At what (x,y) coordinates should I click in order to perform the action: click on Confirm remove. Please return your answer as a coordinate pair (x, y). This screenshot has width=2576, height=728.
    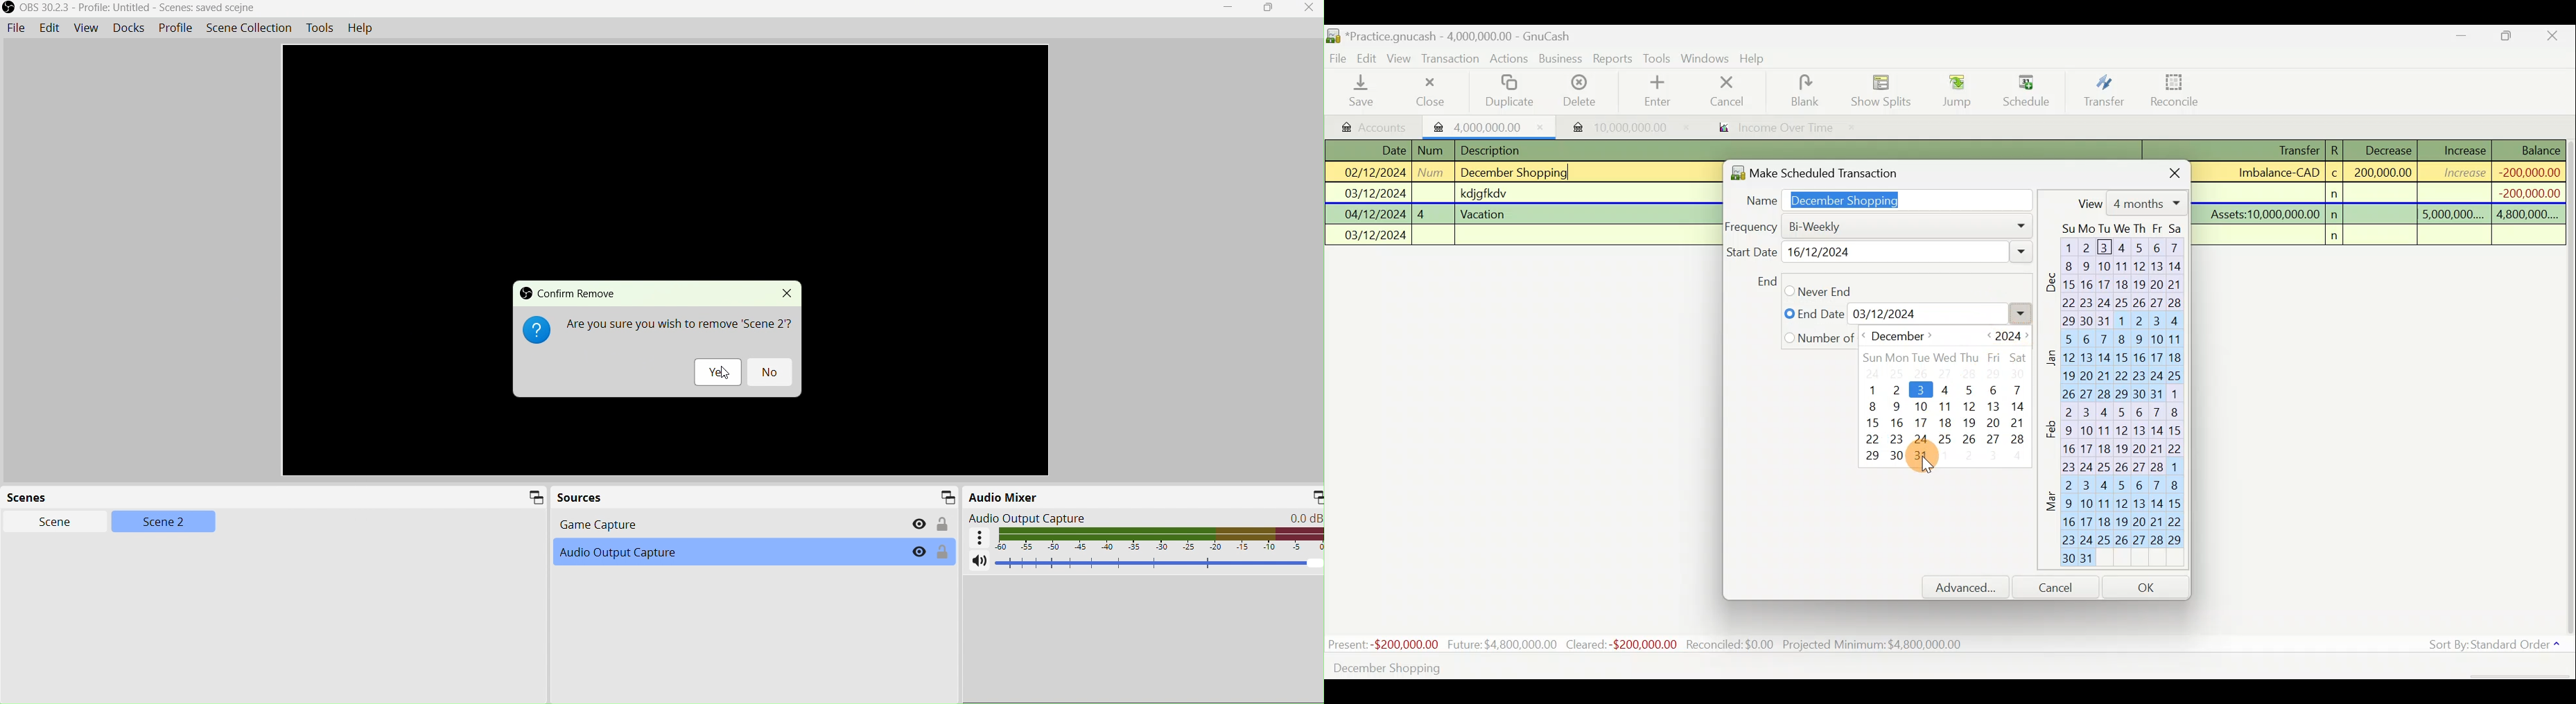
    Looking at the image, I should click on (569, 292).